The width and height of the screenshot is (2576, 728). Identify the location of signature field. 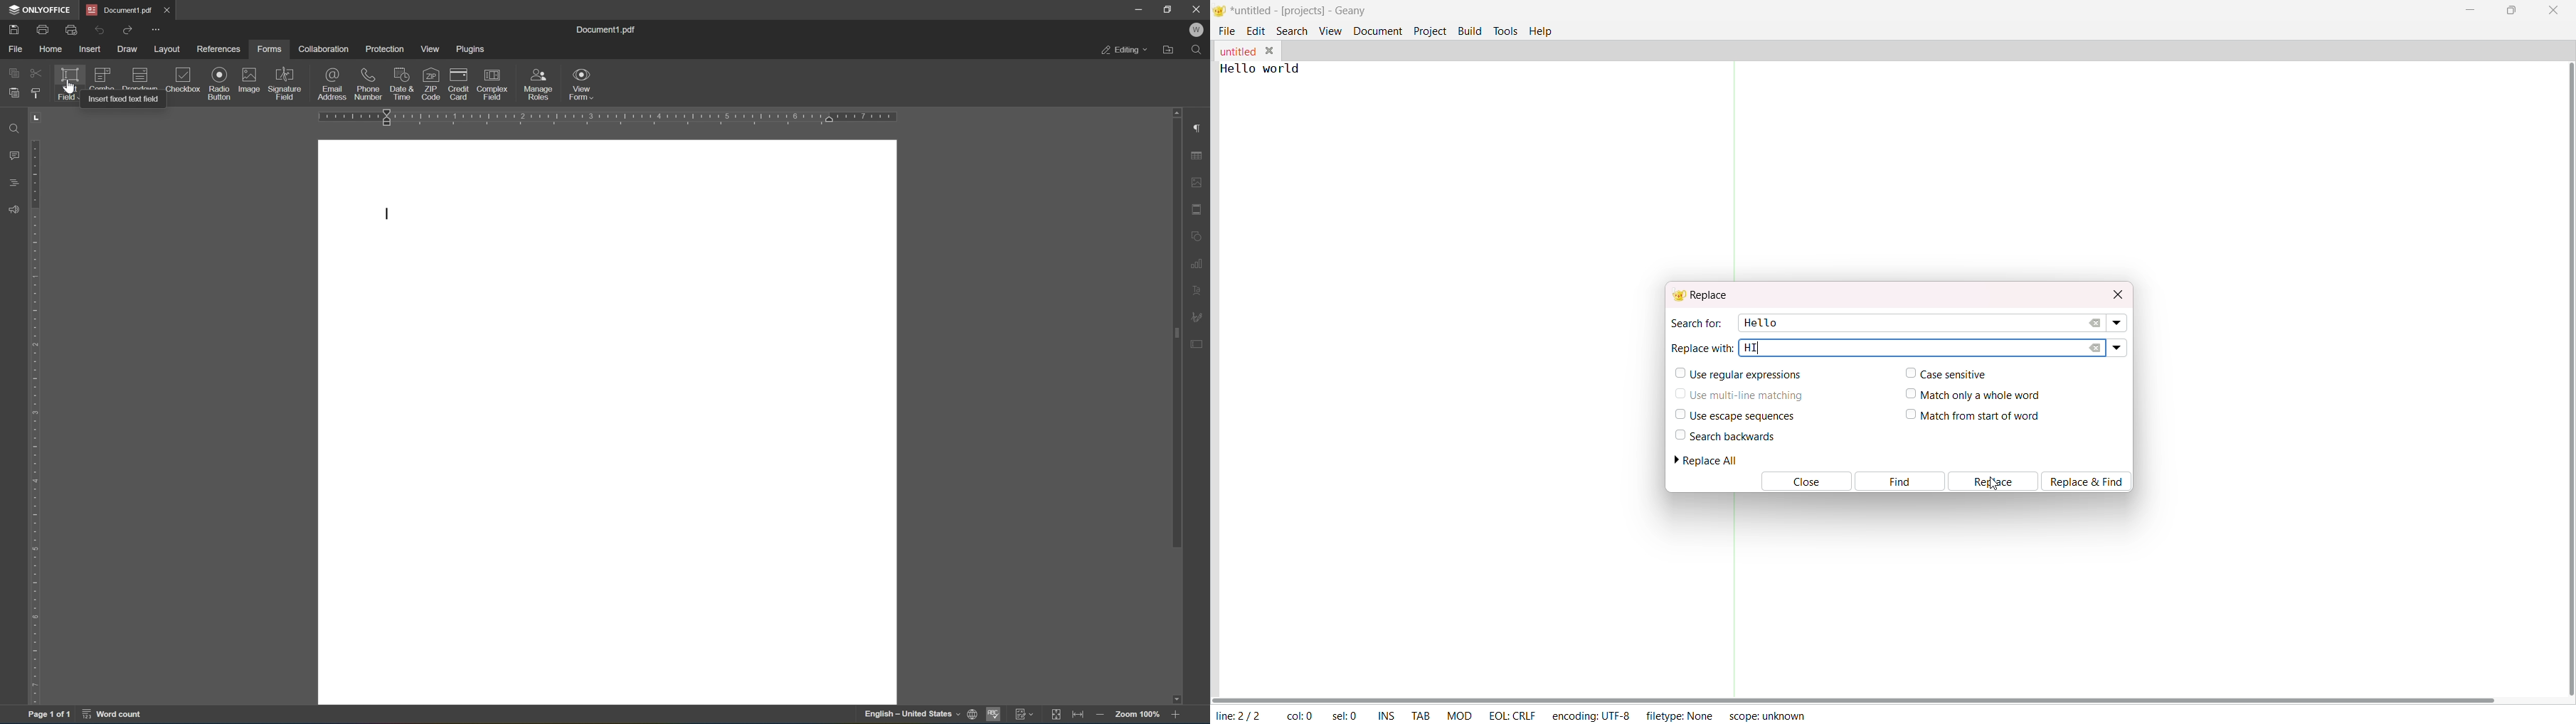
(287, 85).